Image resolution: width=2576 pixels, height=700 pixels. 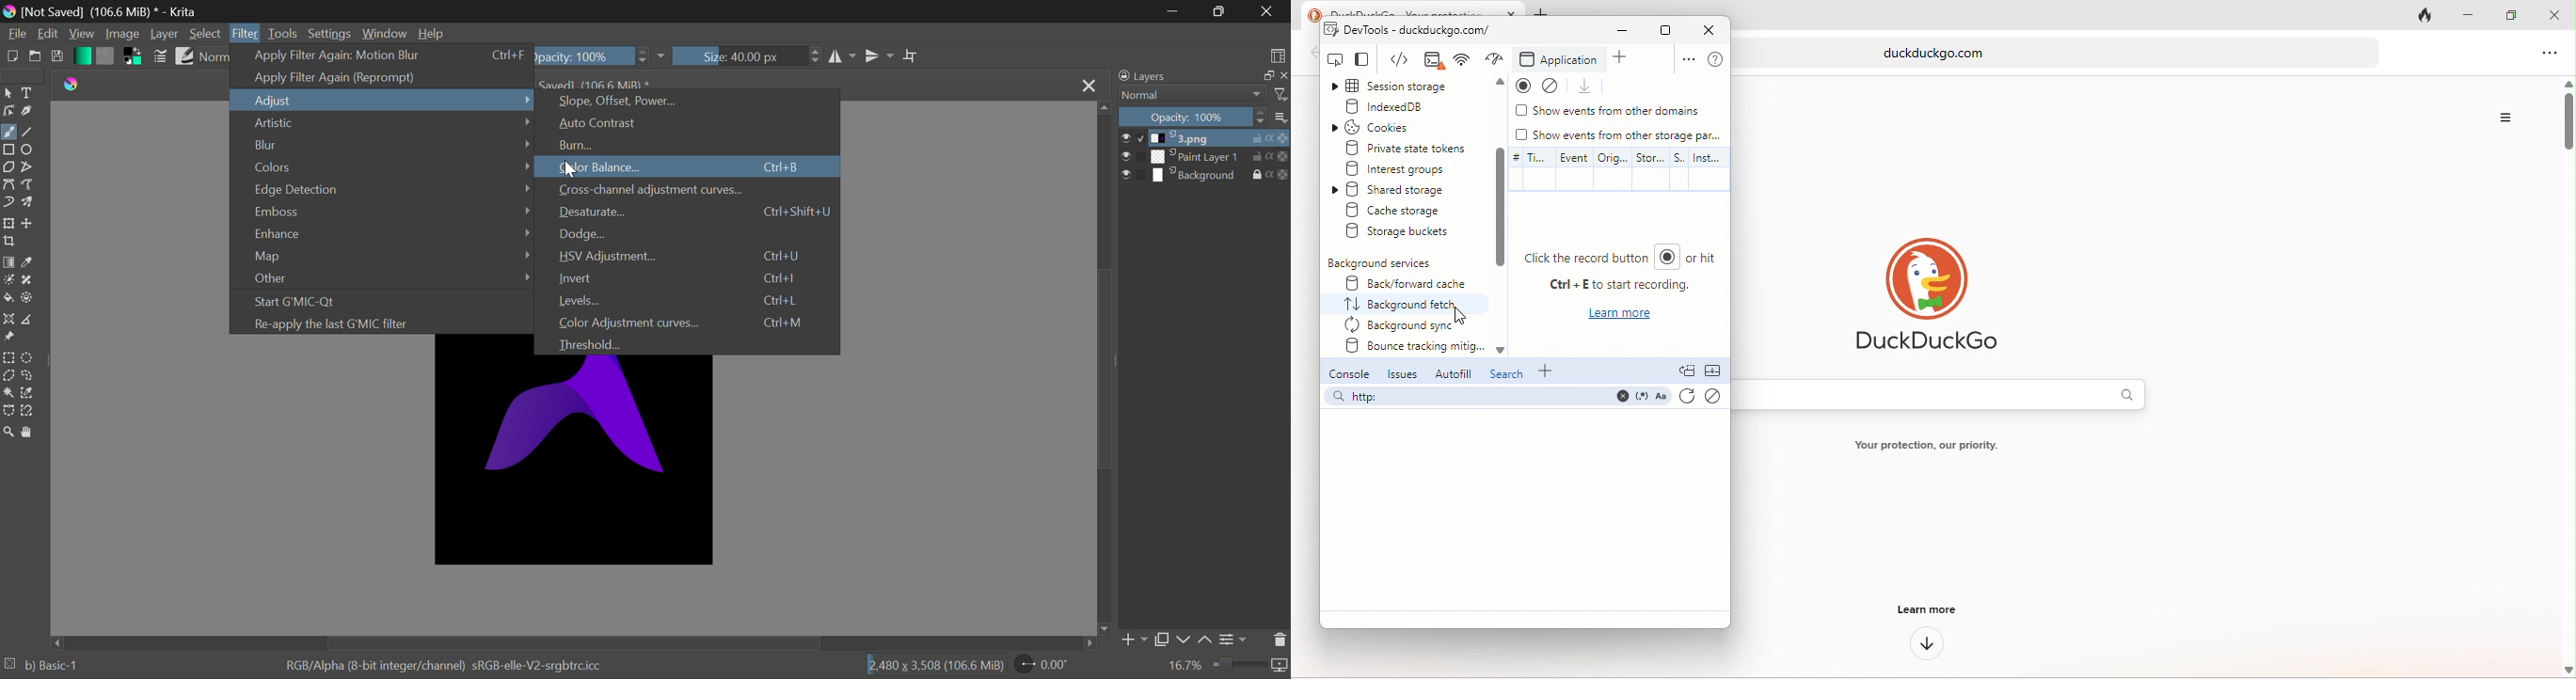 What do you see at coordinates (11, 339) in the screenshot?
I see `Reference Images` at bounding box center [11, 339].